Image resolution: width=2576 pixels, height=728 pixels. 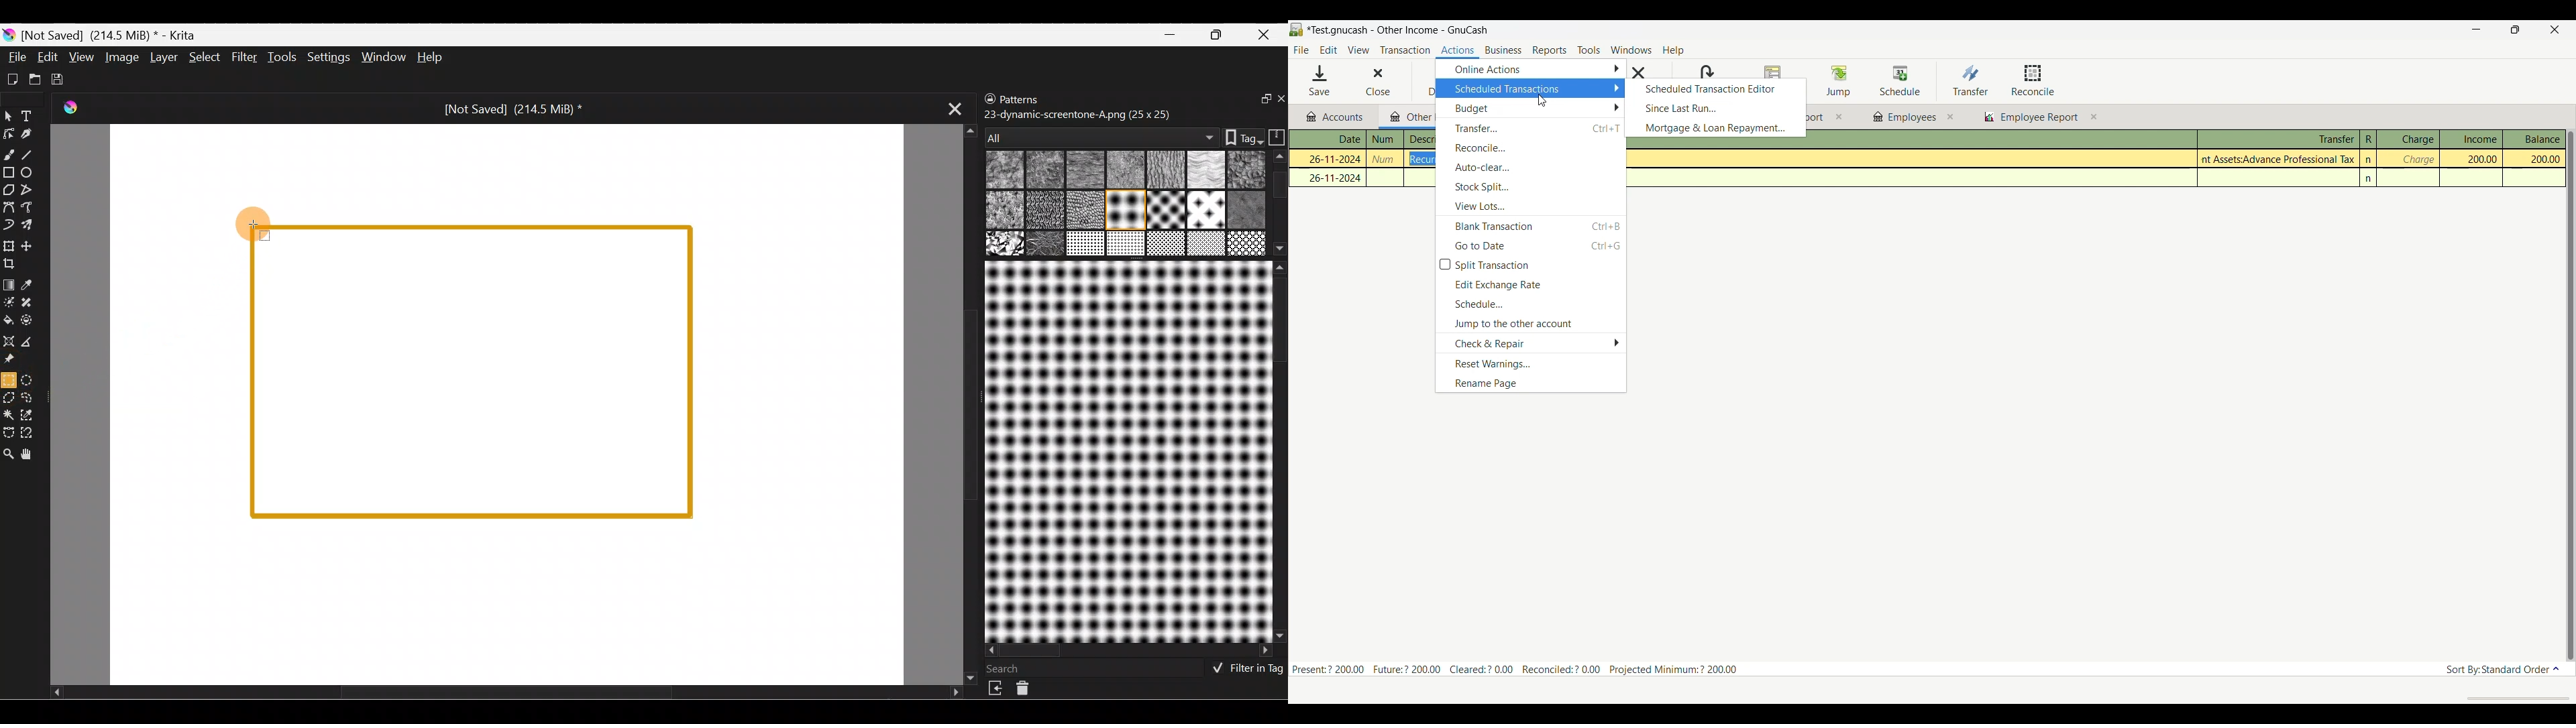 What do you see at coordinates (28, 190) in the screenshot?
I see `Polyline tool` at bounding box center [28, 190].